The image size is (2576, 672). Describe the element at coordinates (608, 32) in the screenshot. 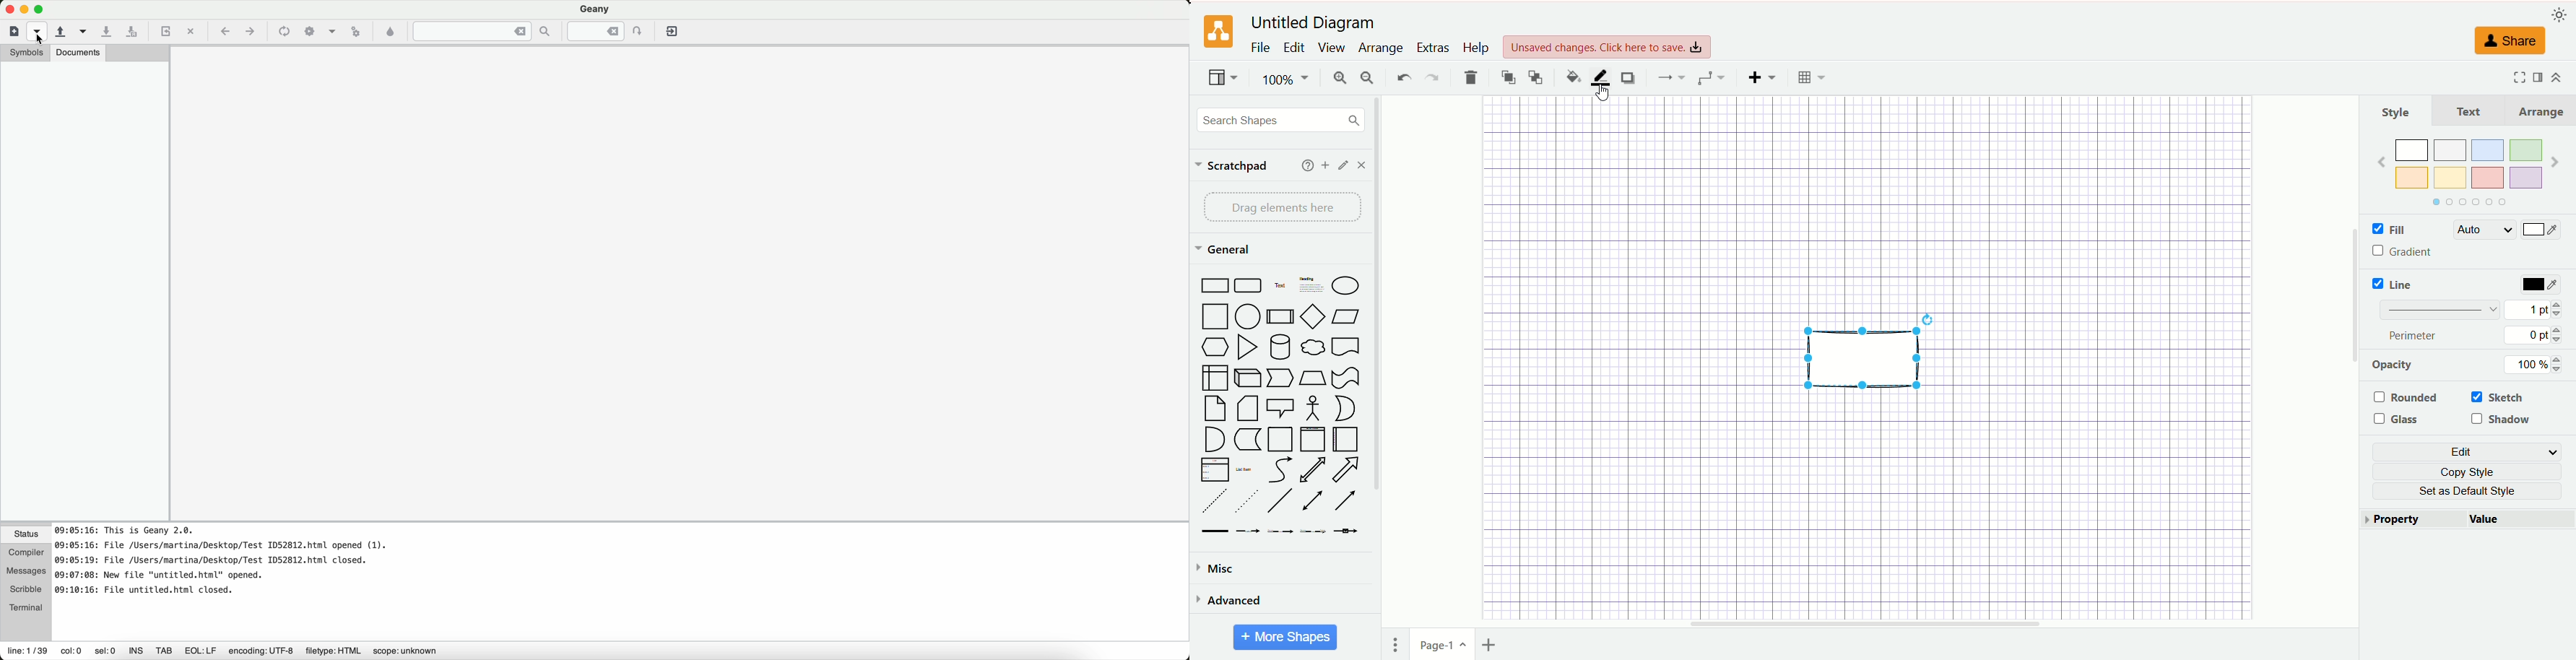

I see `jump to the entered line numbered` at that location.